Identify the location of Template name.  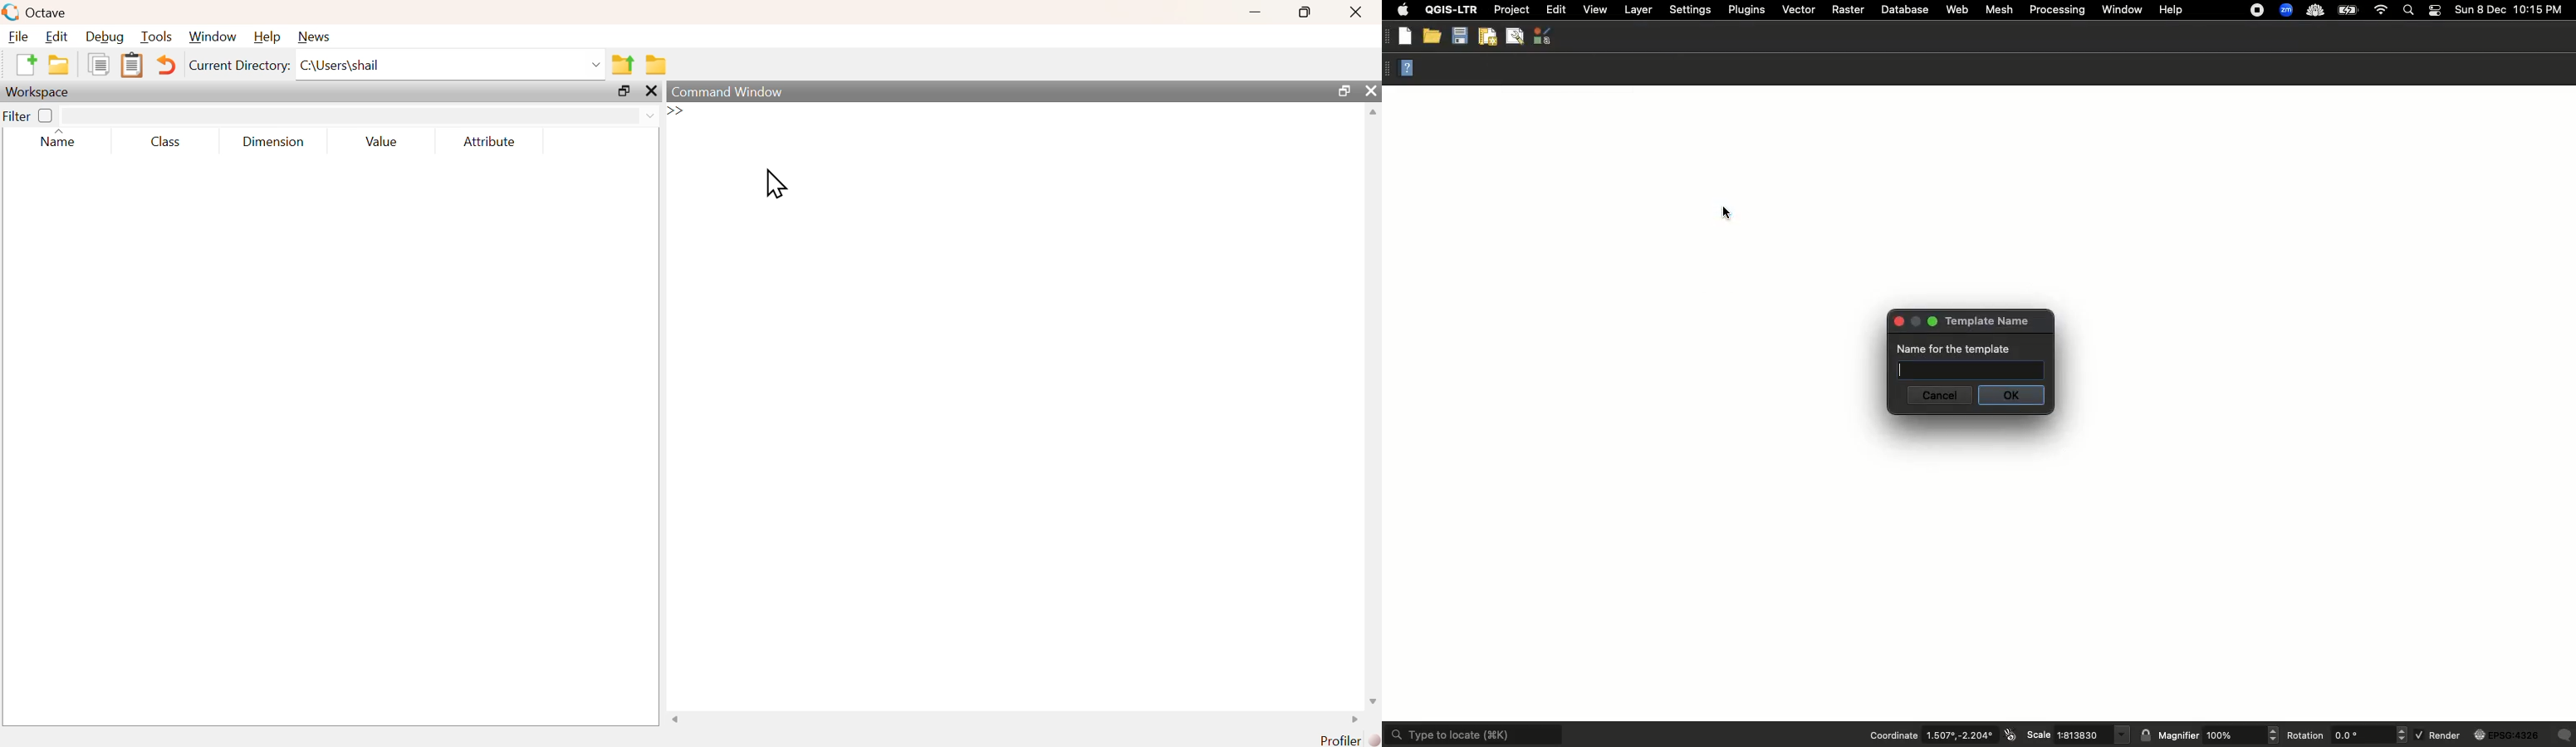
(1993, 320).